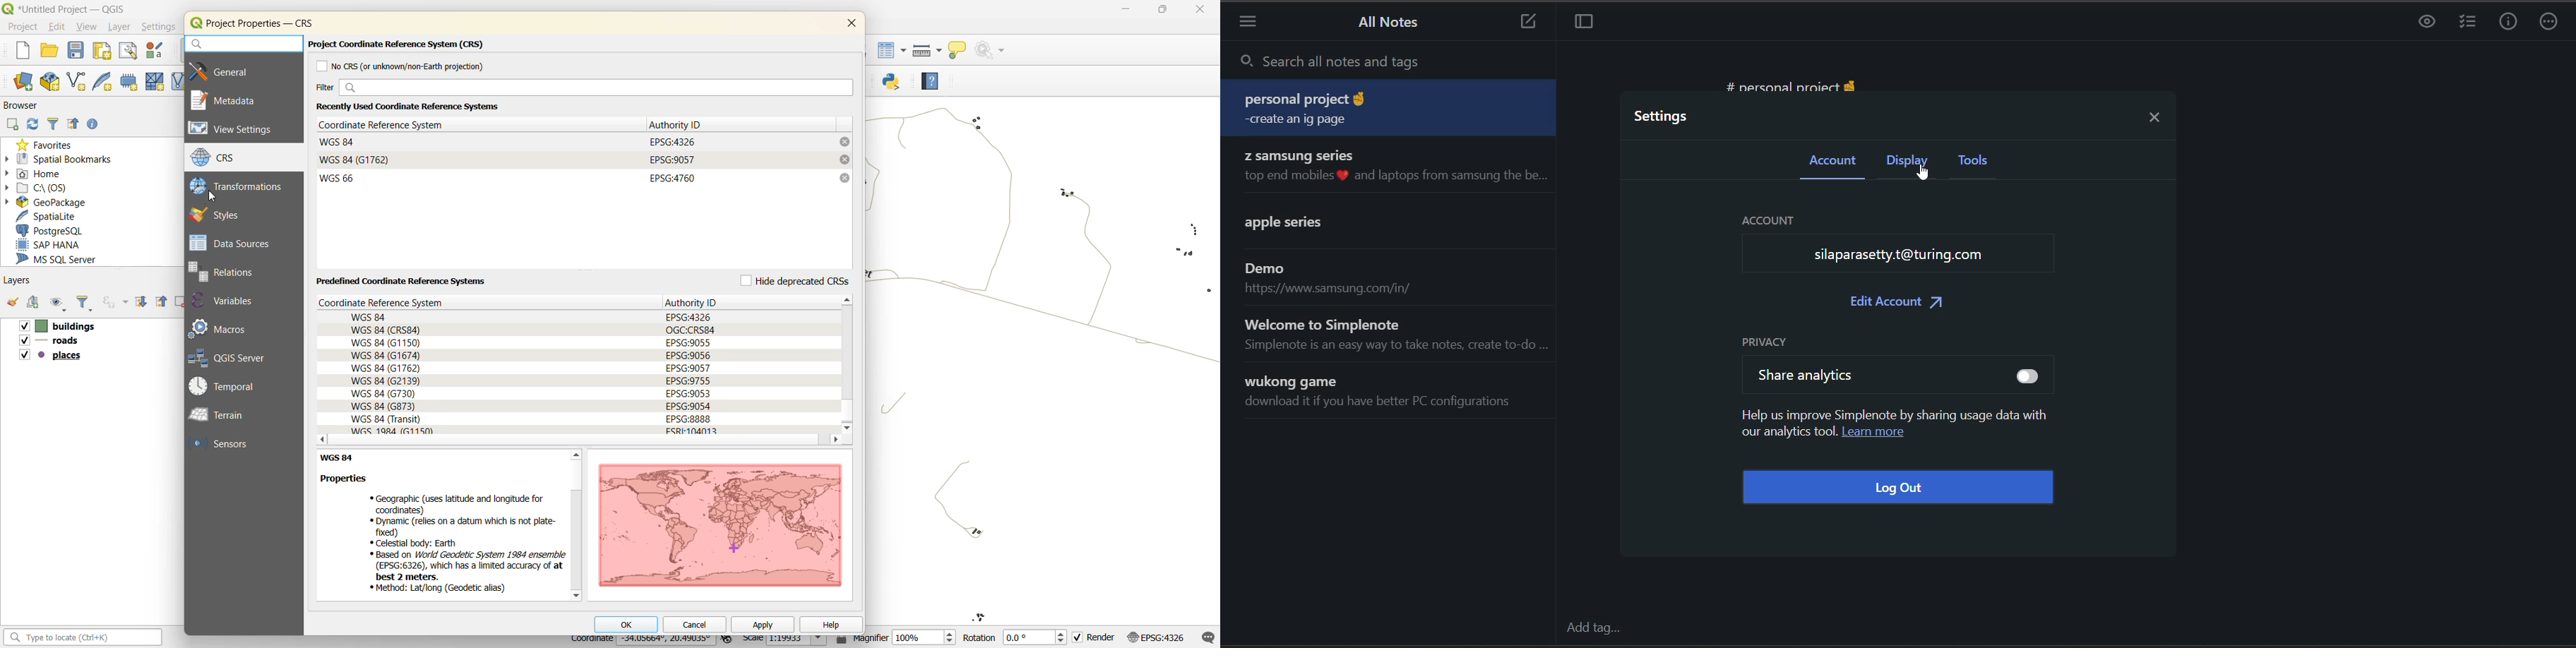 Image resolution: width=2576 pixels, height=672 pixels. I want to click on EPSG:9055, so click(689, 342).